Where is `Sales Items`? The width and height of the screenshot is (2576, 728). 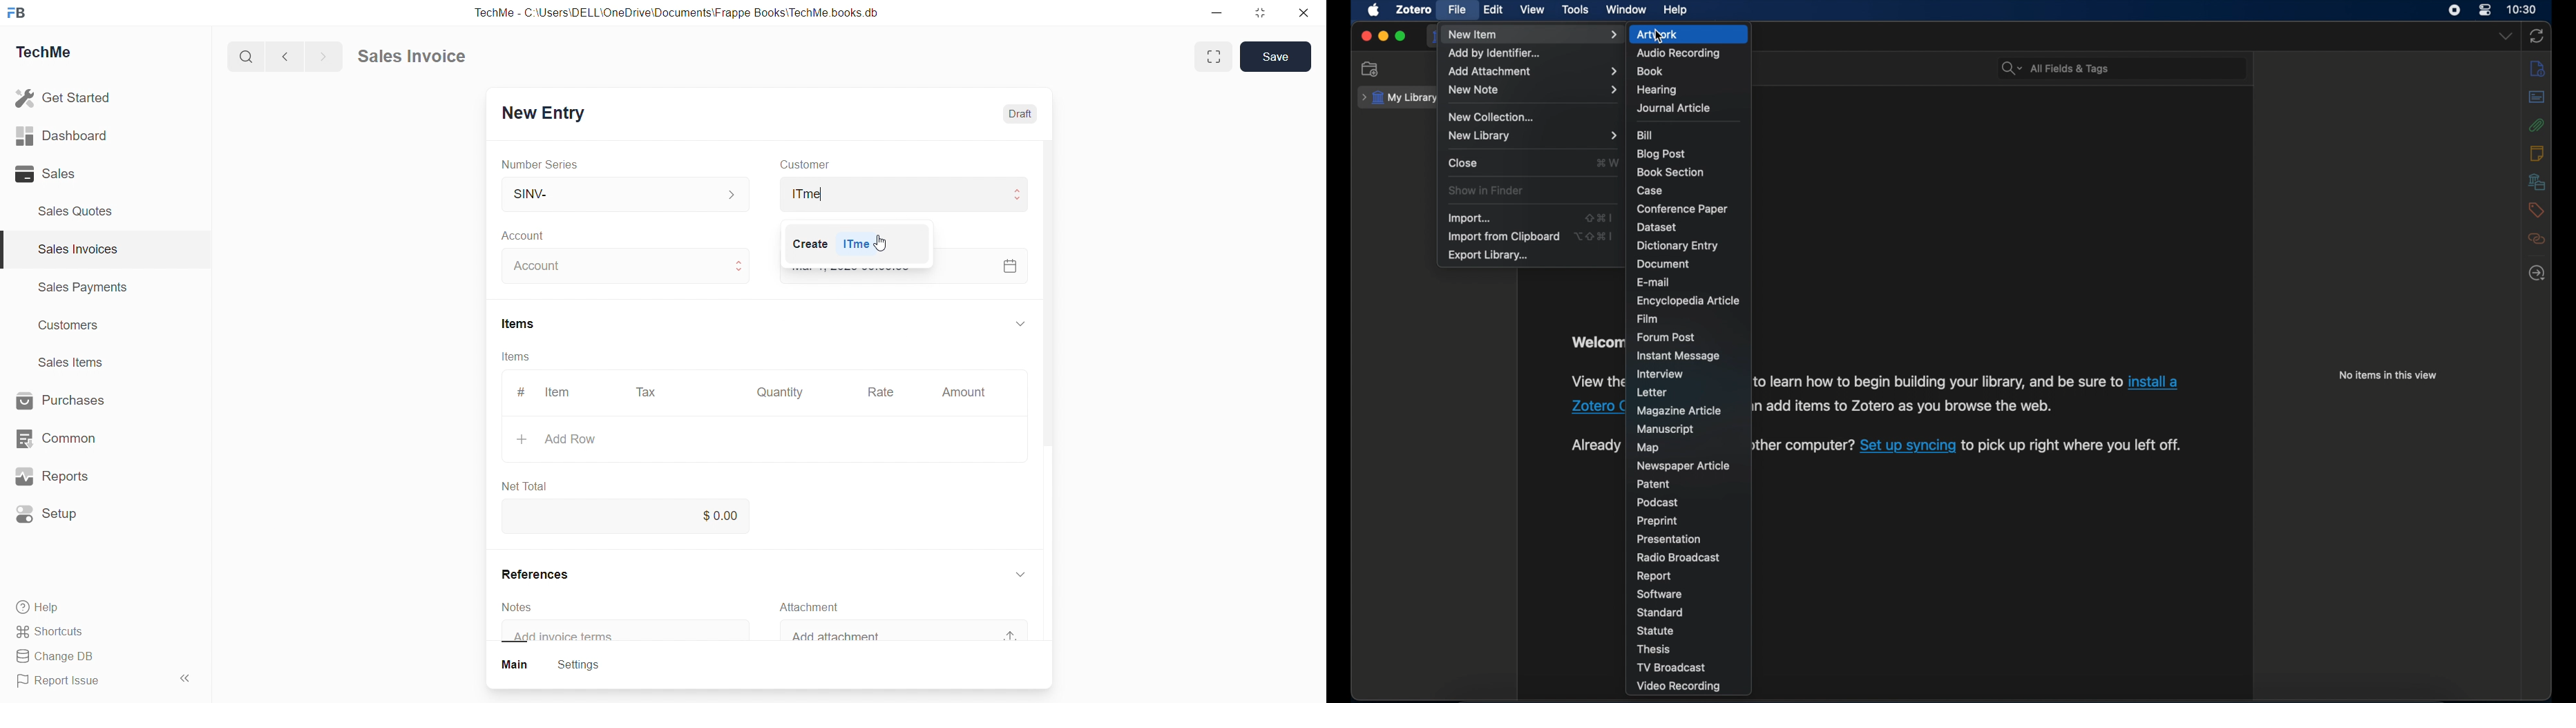 Sales Items is located at coordinates (77, 364).